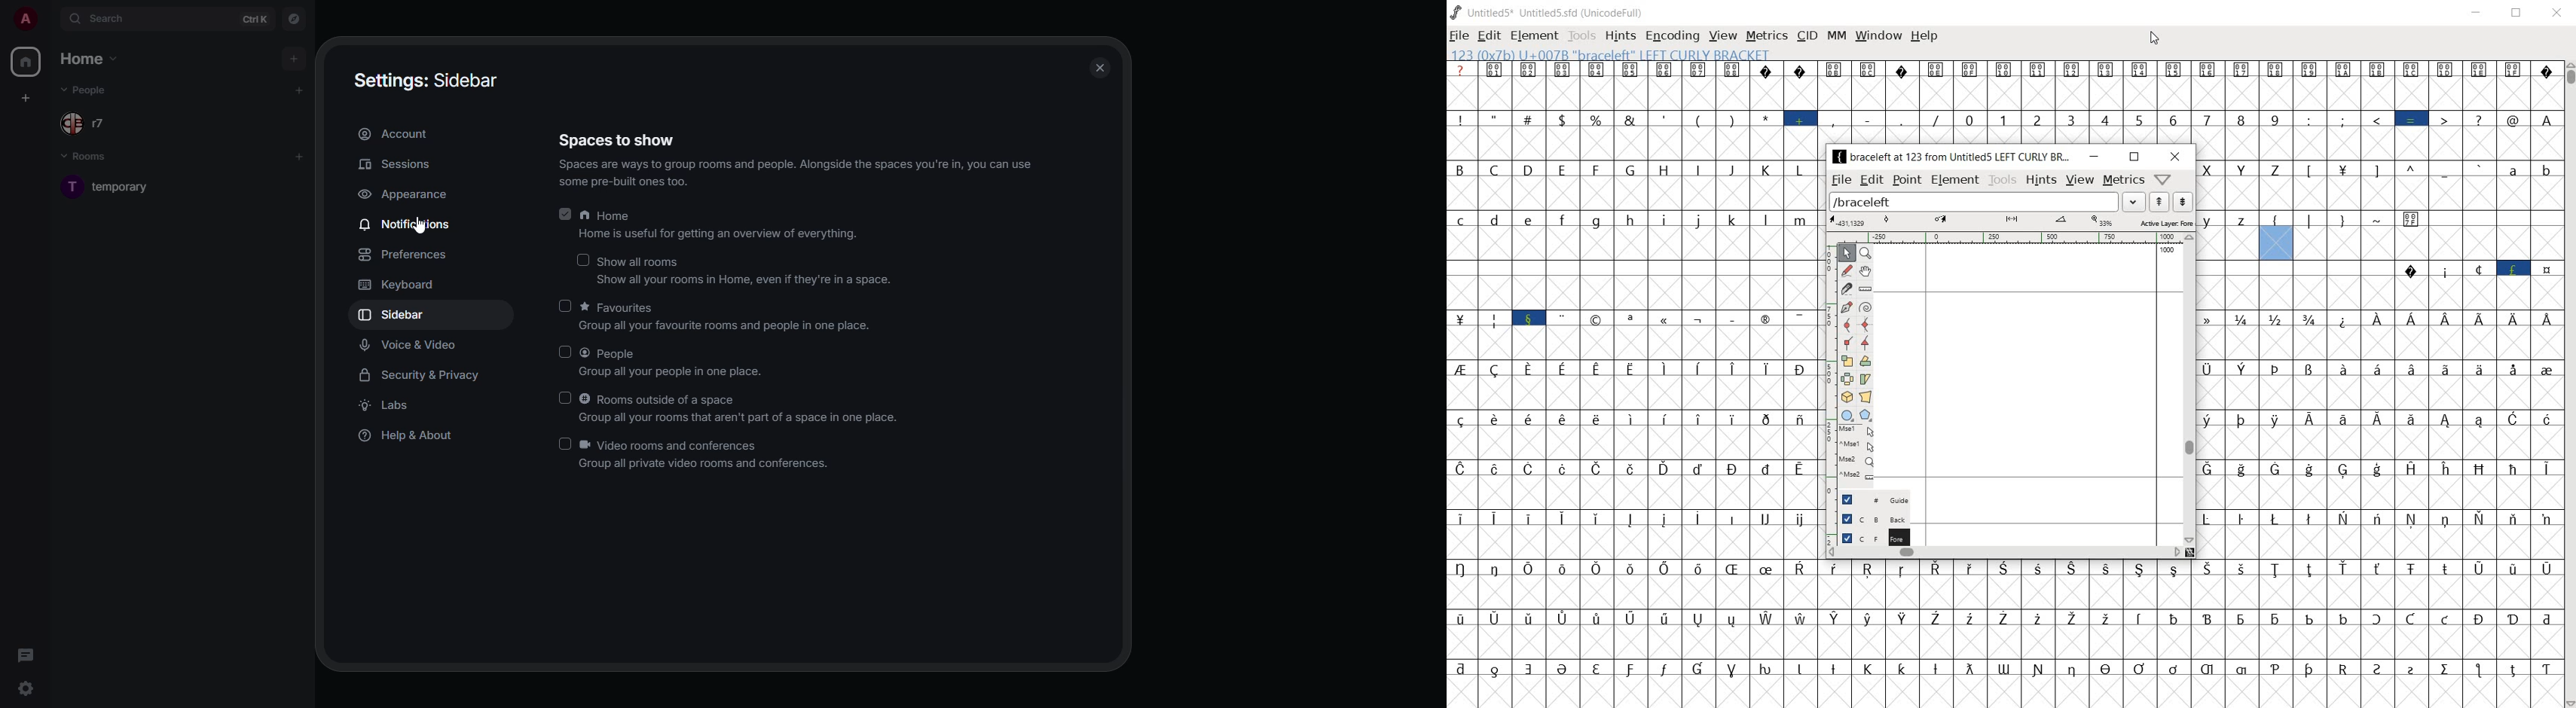  I want to click on people, so click(90, 90).